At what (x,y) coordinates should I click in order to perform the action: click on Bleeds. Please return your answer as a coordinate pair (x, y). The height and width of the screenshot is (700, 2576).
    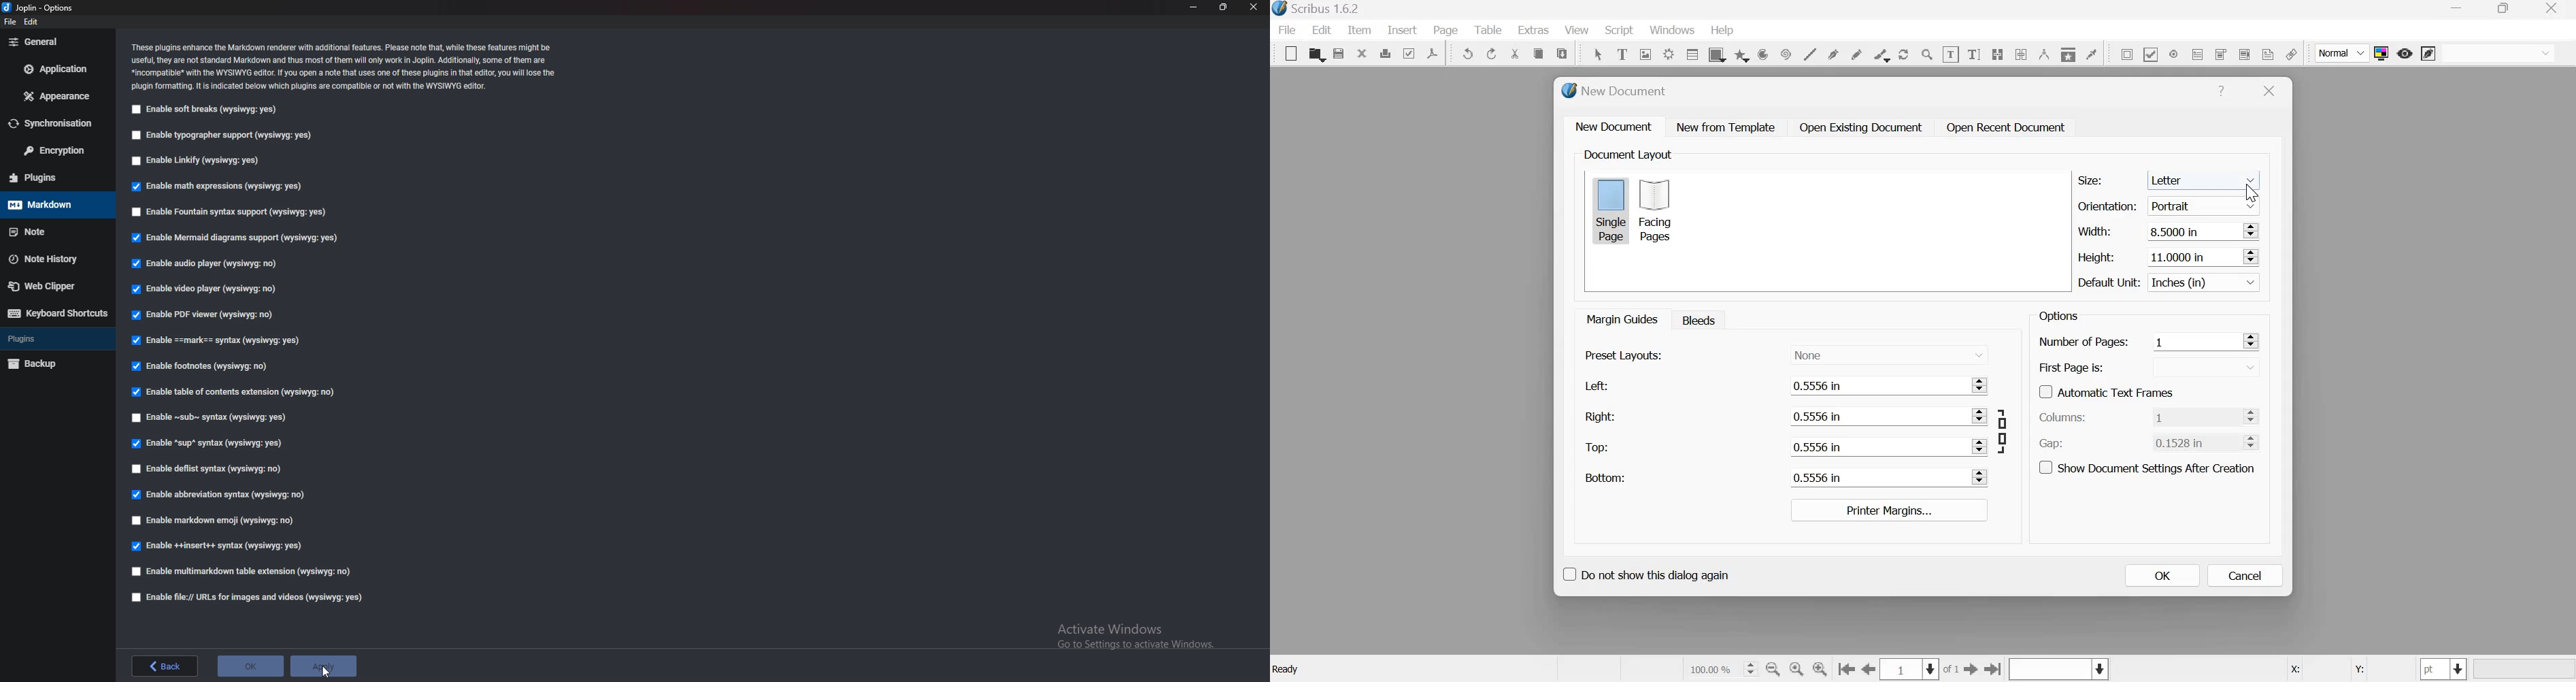
    Looking at the image, I should click on (1695, 319).